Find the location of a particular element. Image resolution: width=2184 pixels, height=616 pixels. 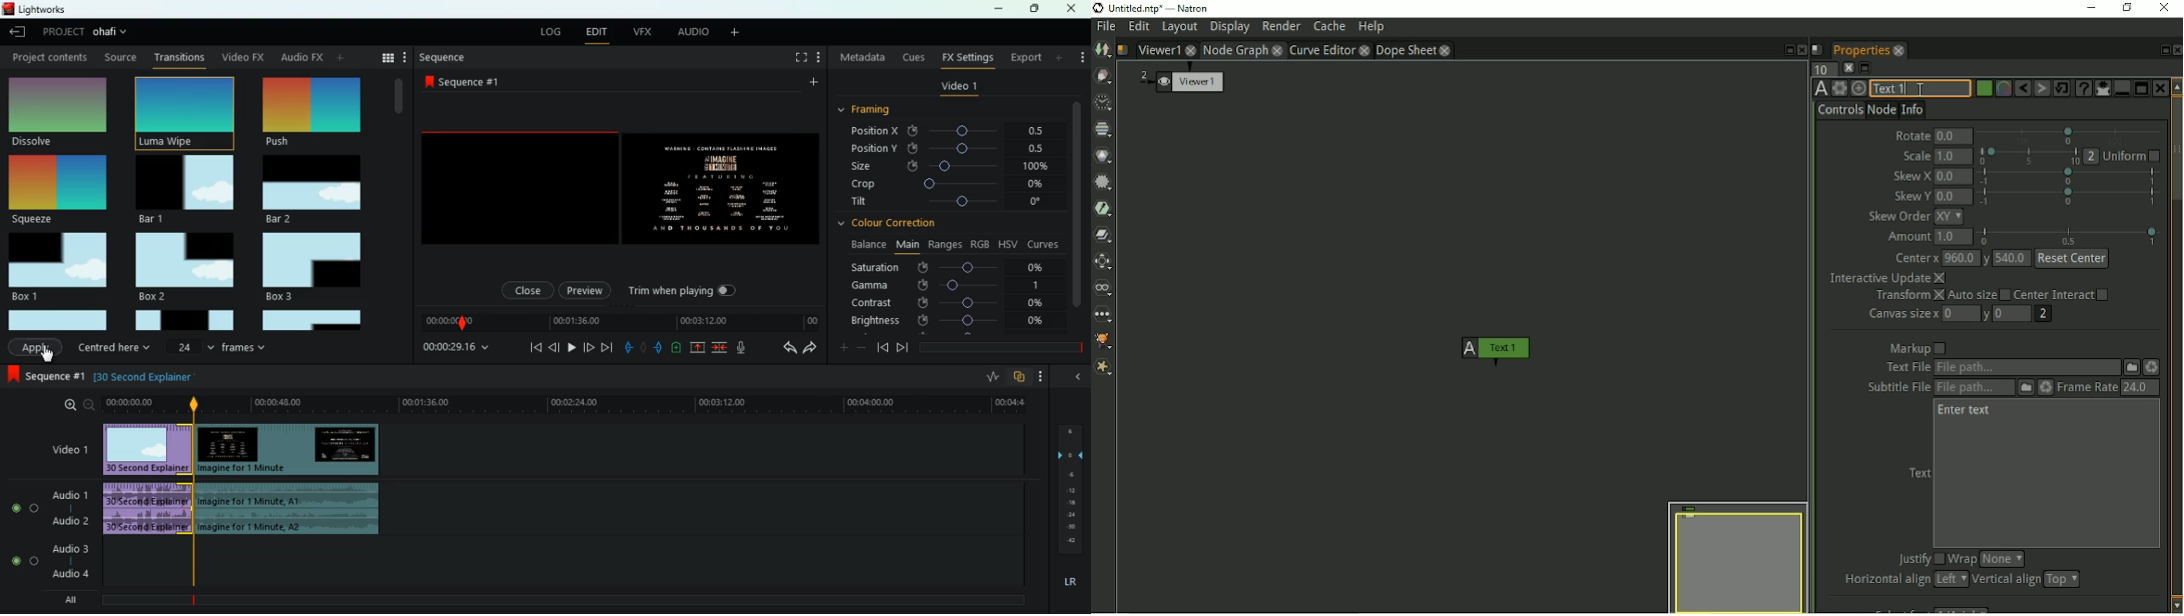

more is located at coordinates (821, 59).